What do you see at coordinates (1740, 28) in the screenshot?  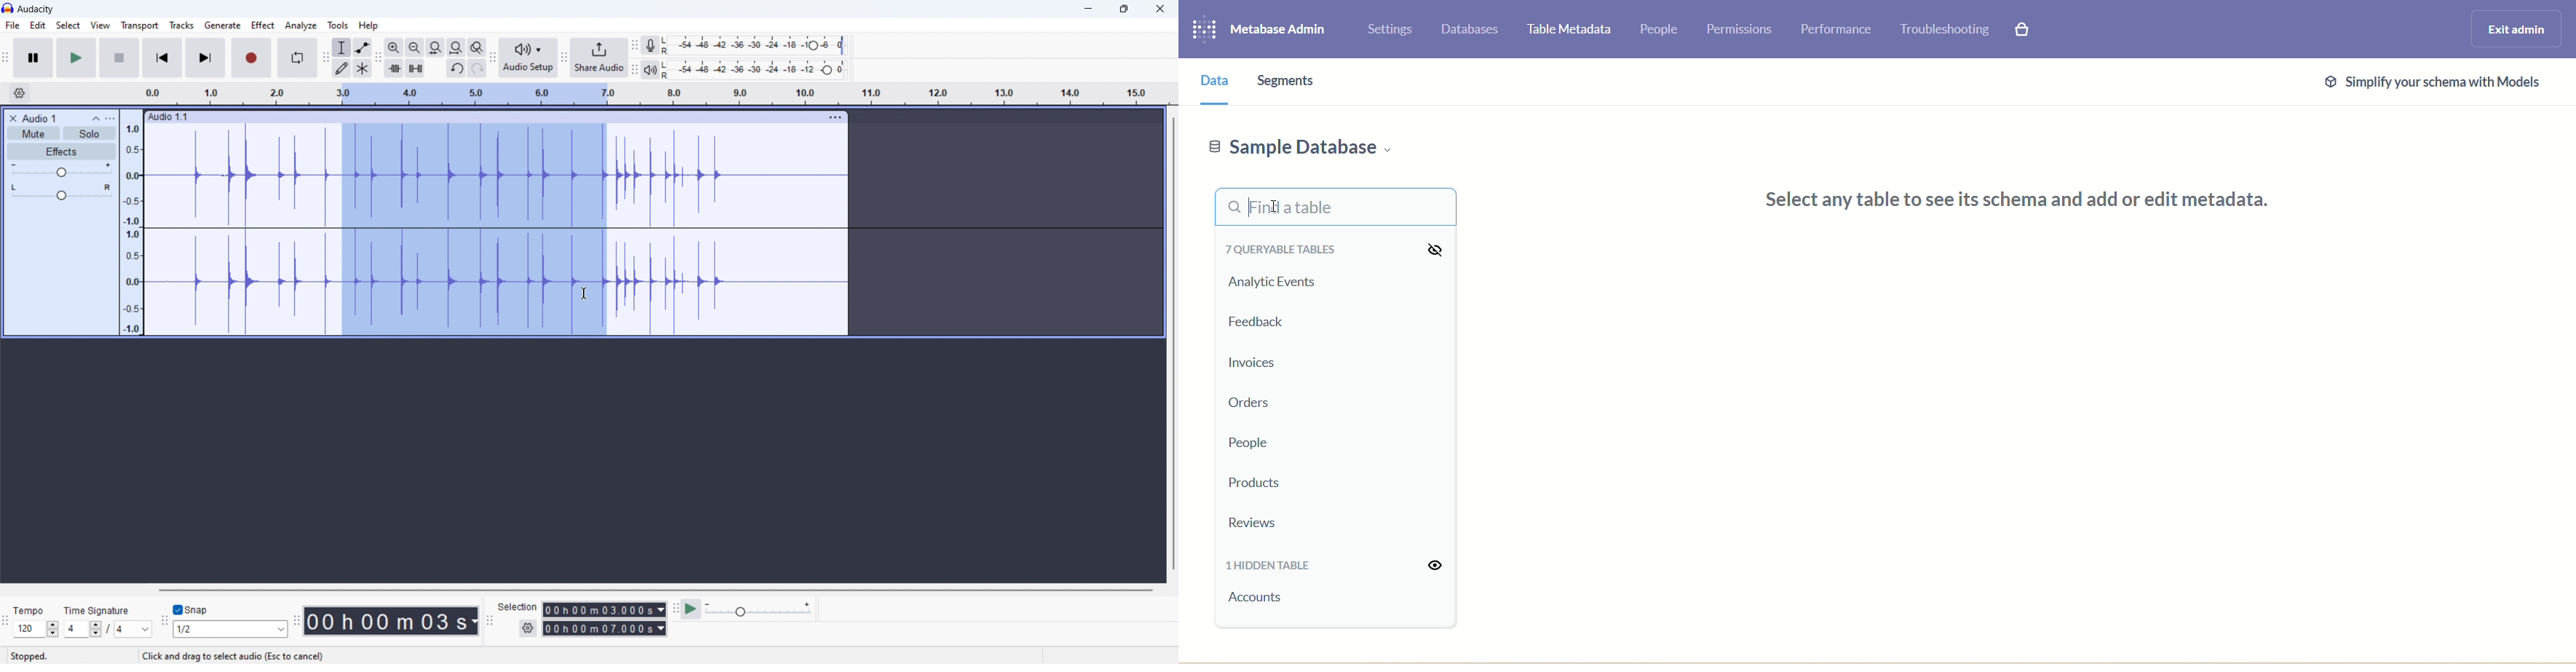 I see `permissions` at bounding box center [1740, 28].